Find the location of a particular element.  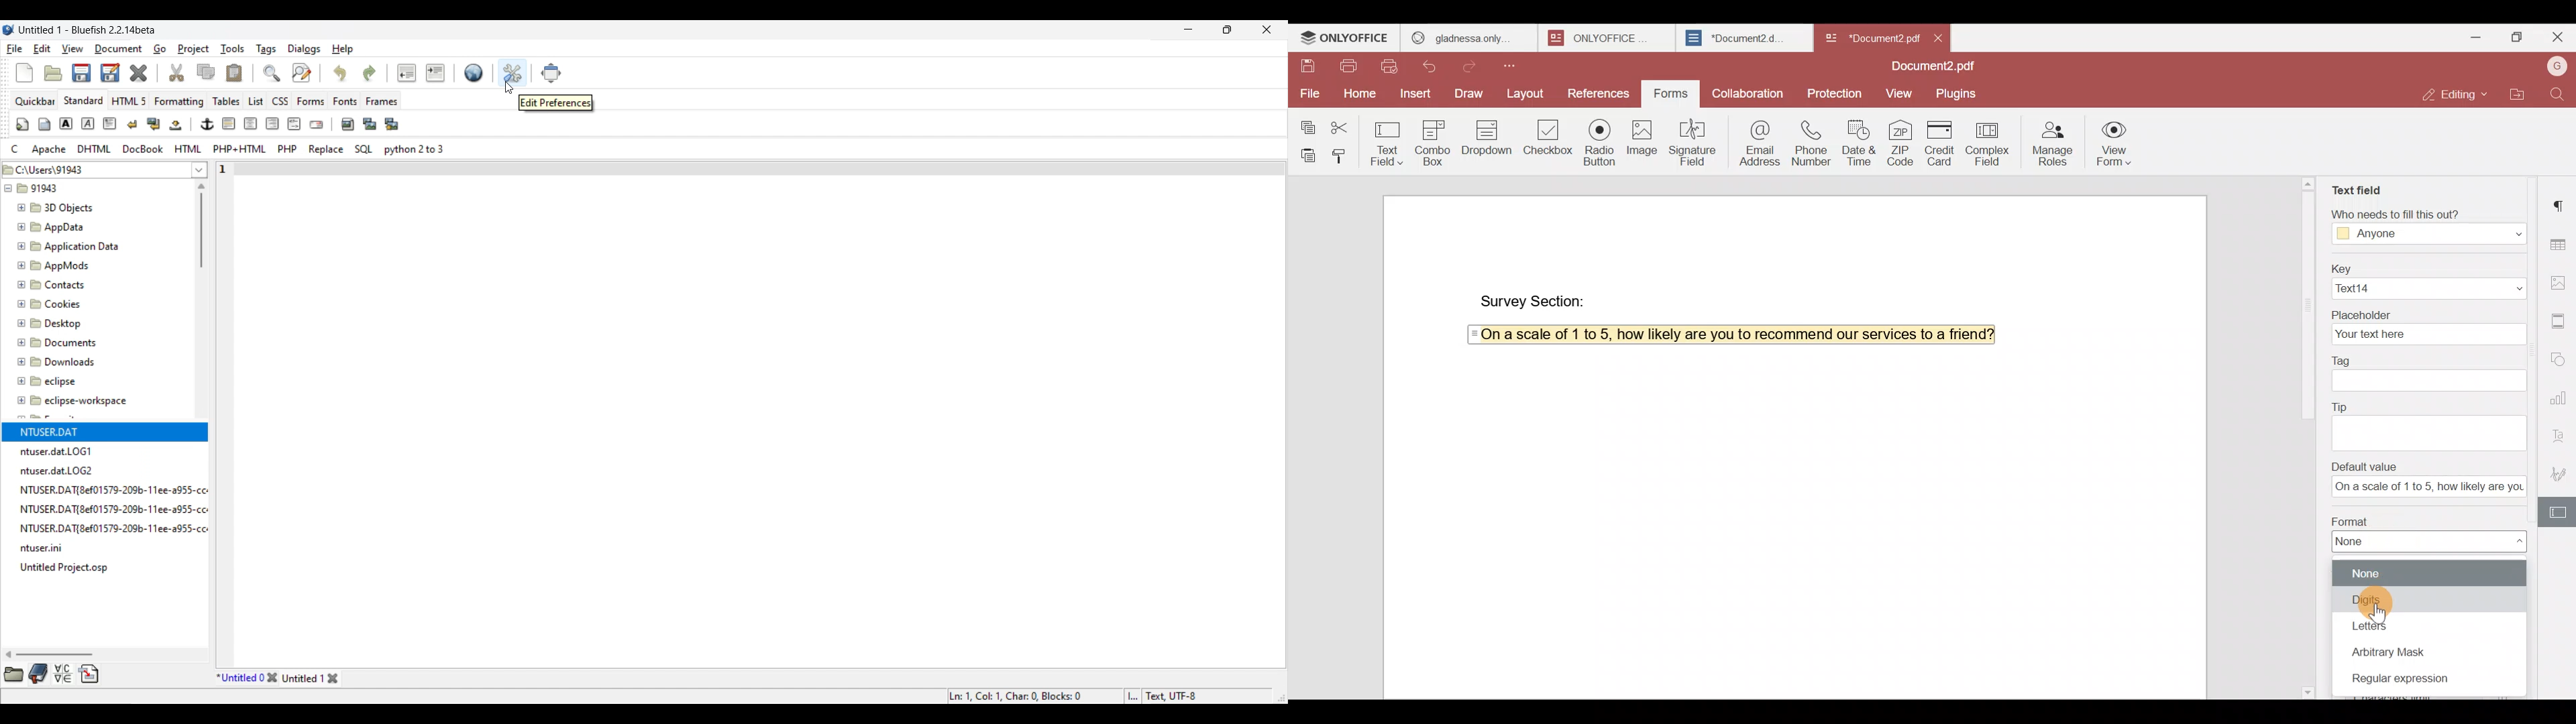

textbox is located at coordinates (2428, 379).